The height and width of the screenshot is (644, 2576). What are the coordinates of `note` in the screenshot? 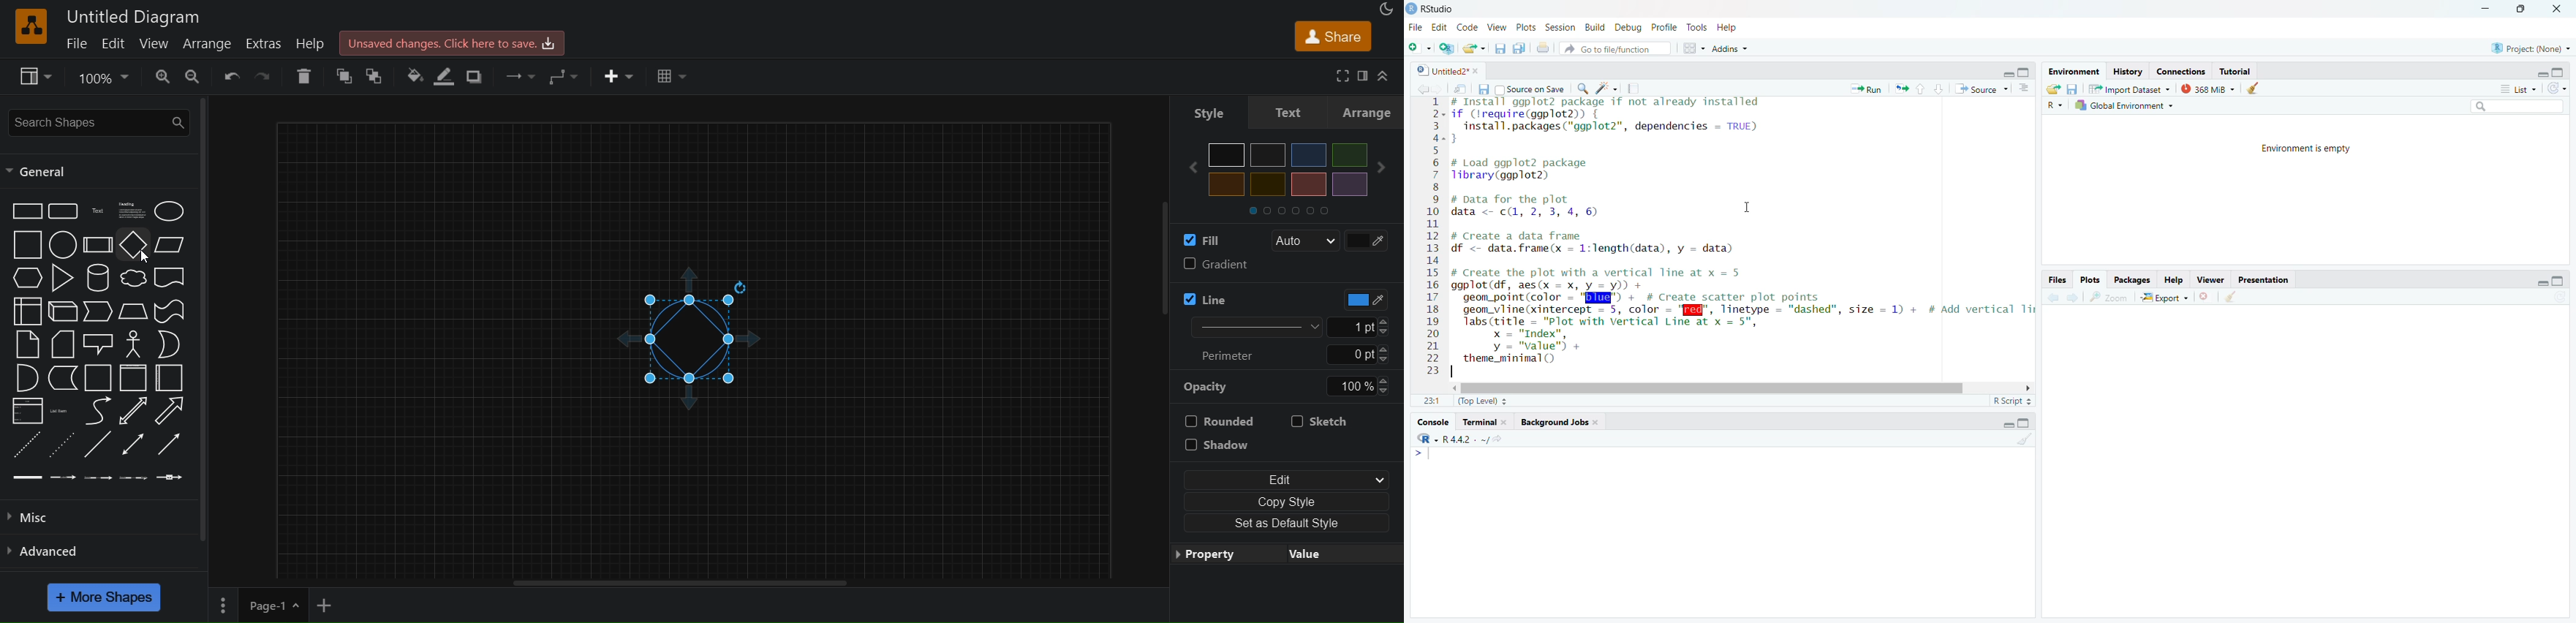 It's located at (26, 344).